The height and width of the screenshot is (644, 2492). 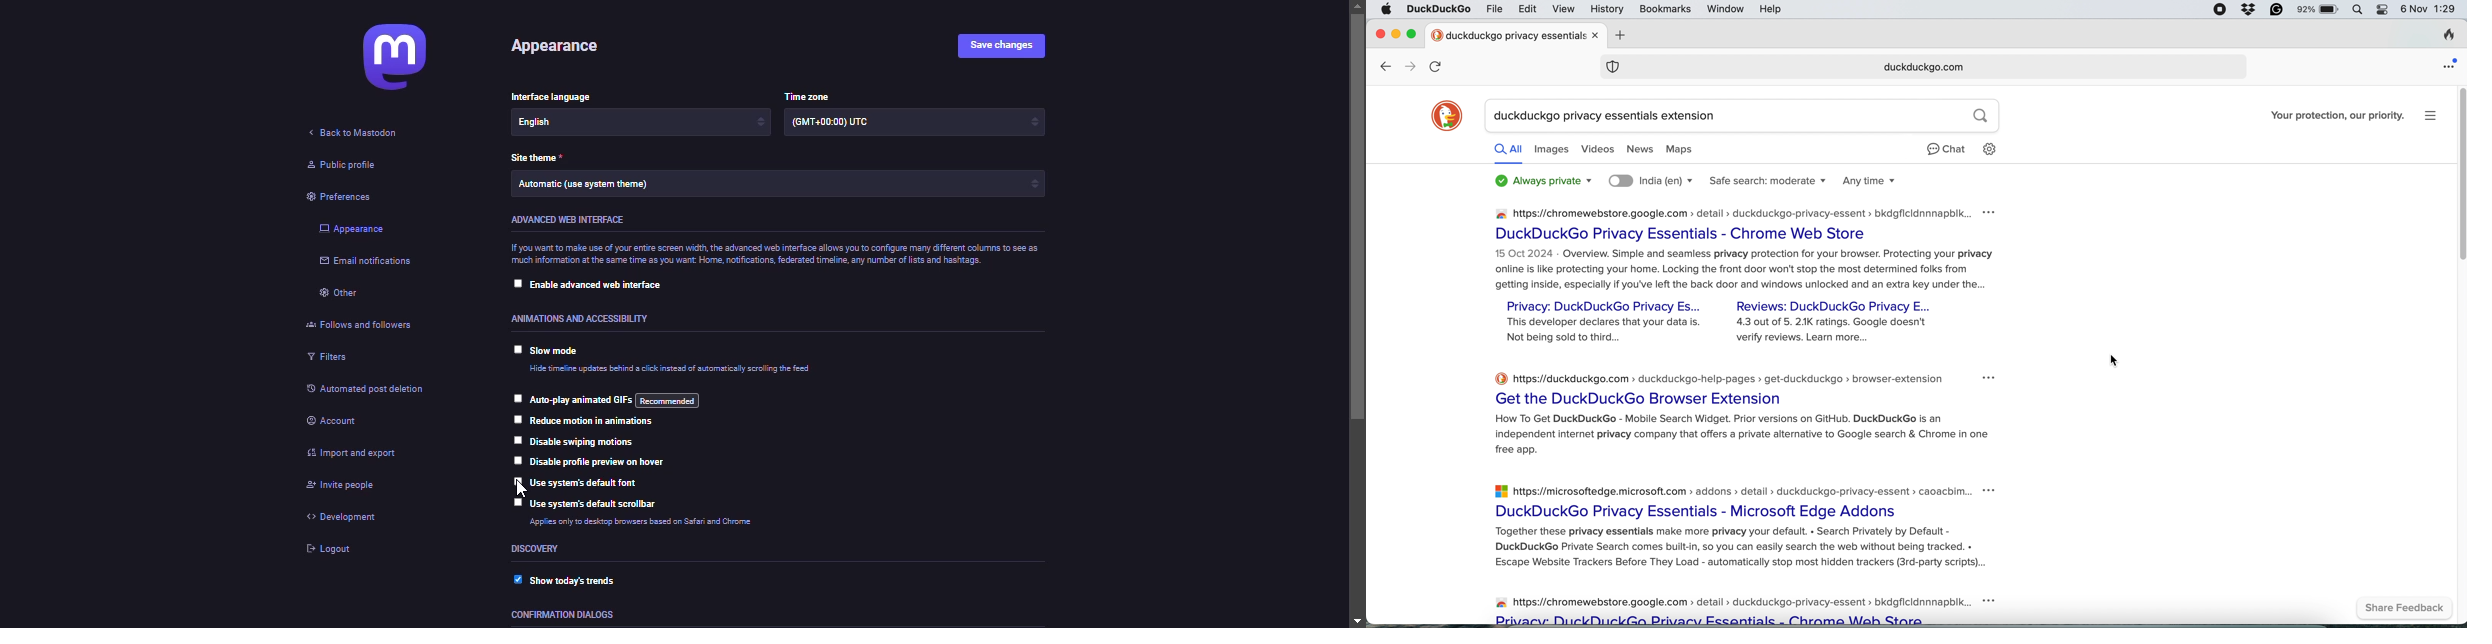 What do you see at coordinates (519, 491) in the screenshot?
I see `cursor` at bounding box center [519, 491].